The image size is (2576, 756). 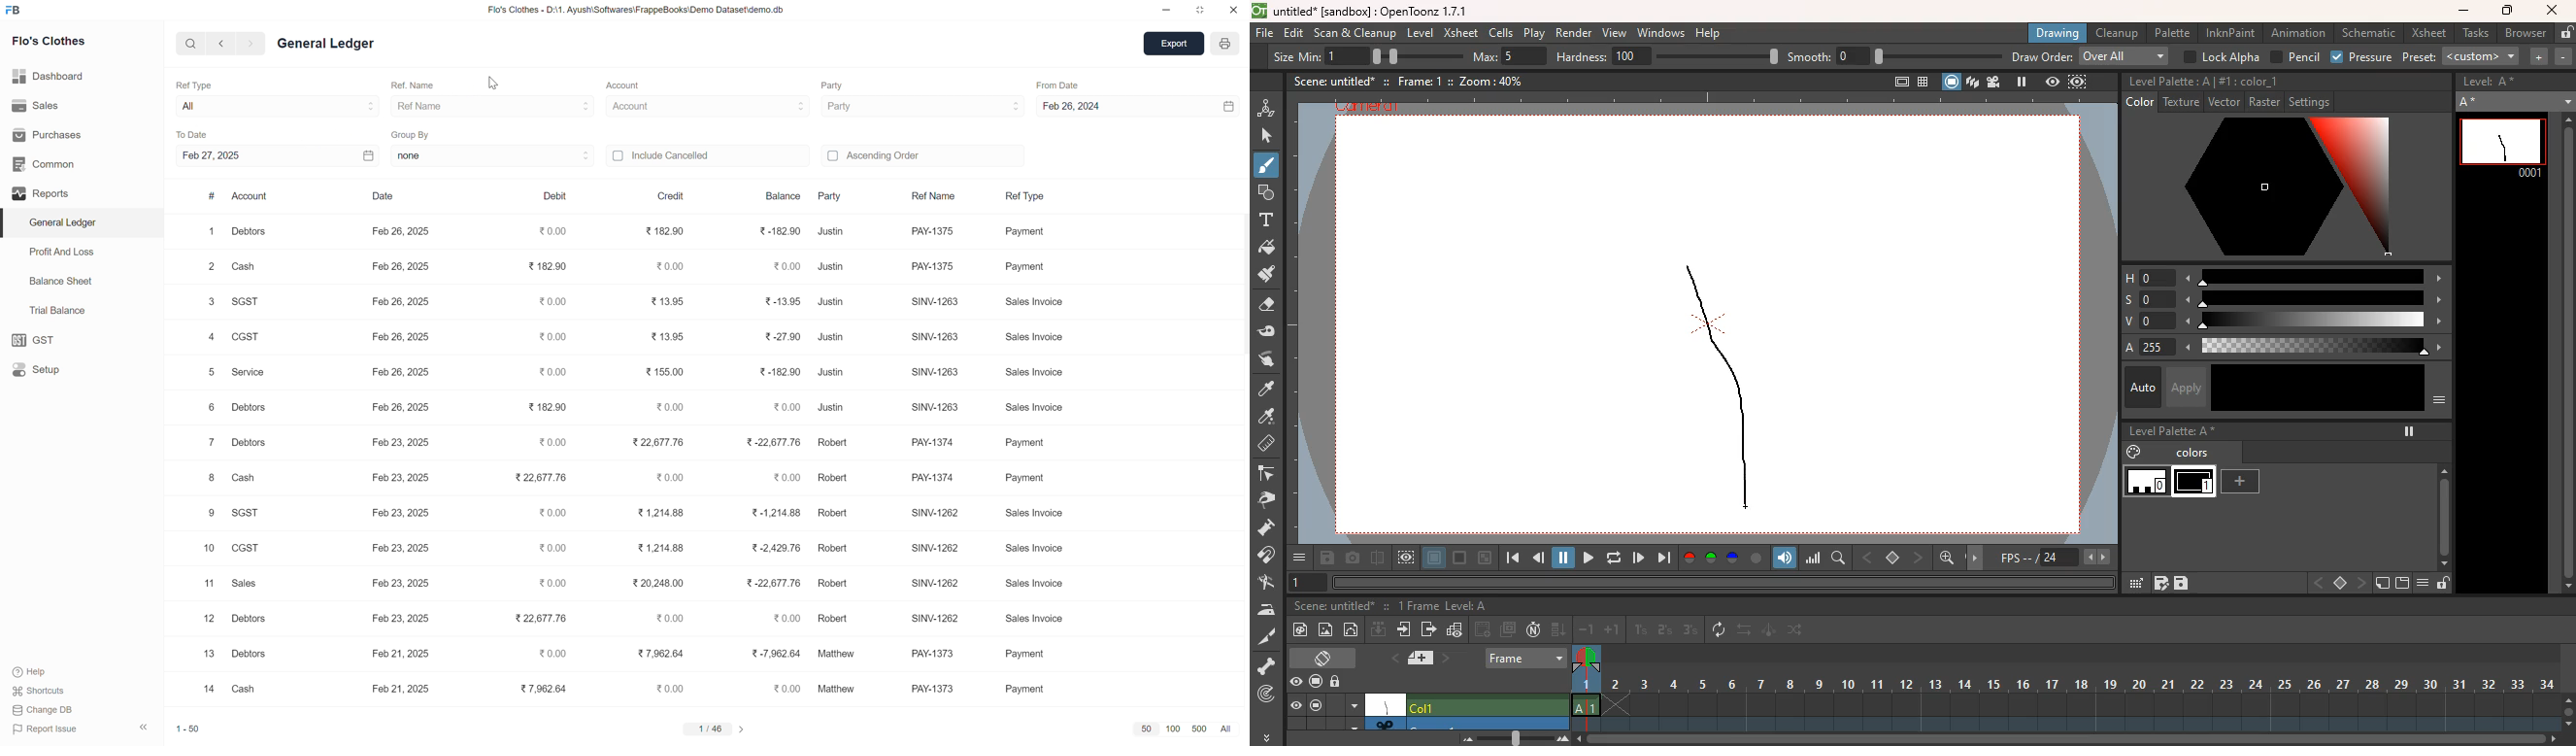 I want to click on robert, so click(x=836, y=444).